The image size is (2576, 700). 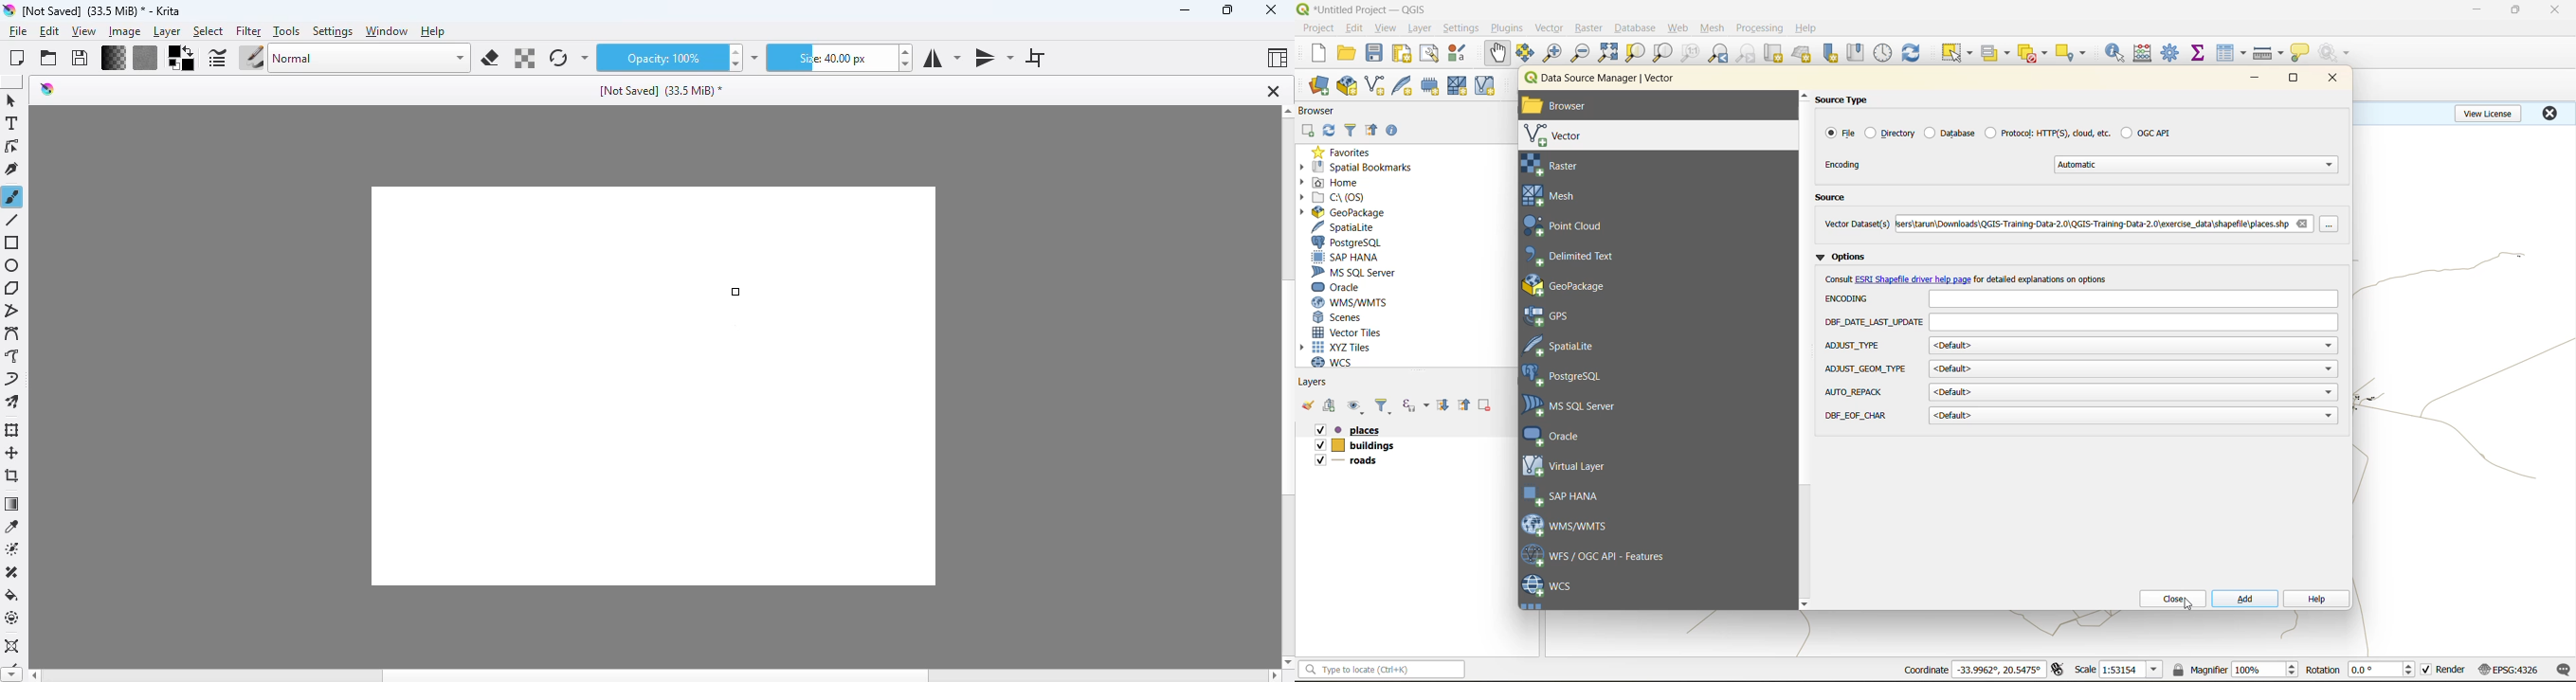 I want to click on multibrush tool, so click(x=14, y=403).